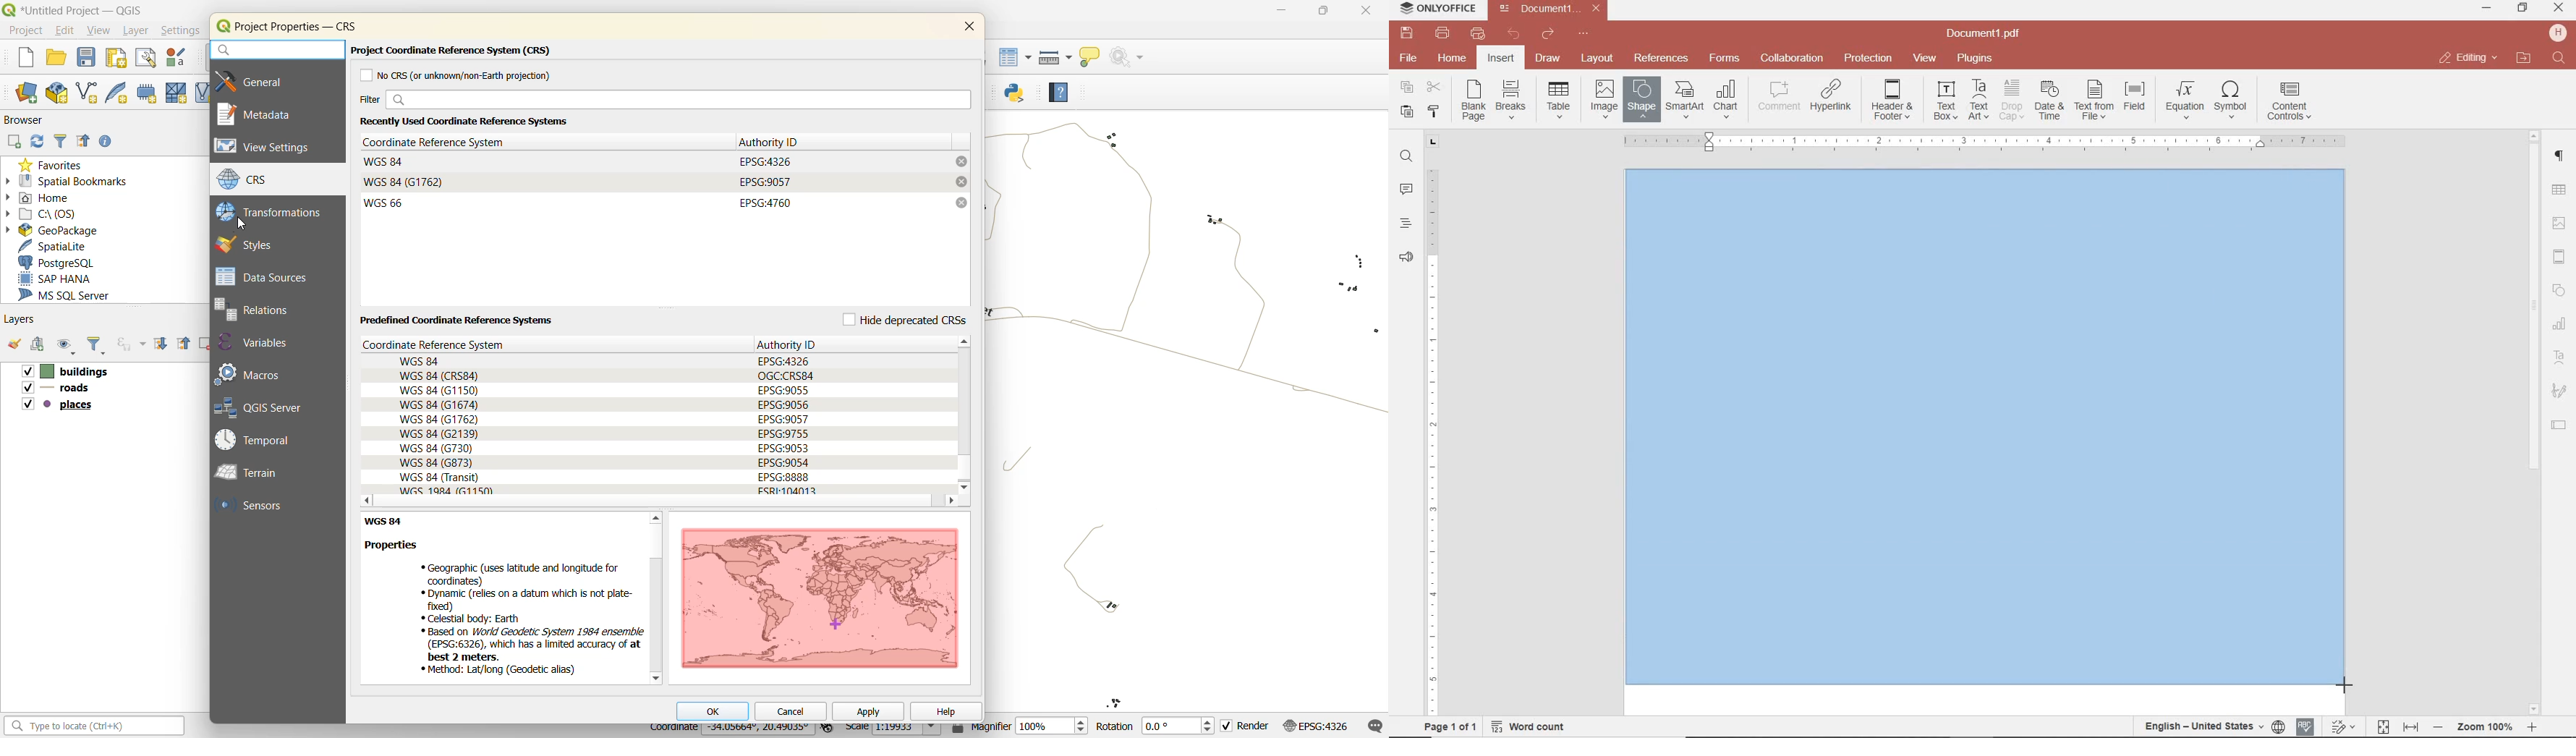  Describe the element at coordinates (254, 181) in the screenshot. I see `crs` at that location.